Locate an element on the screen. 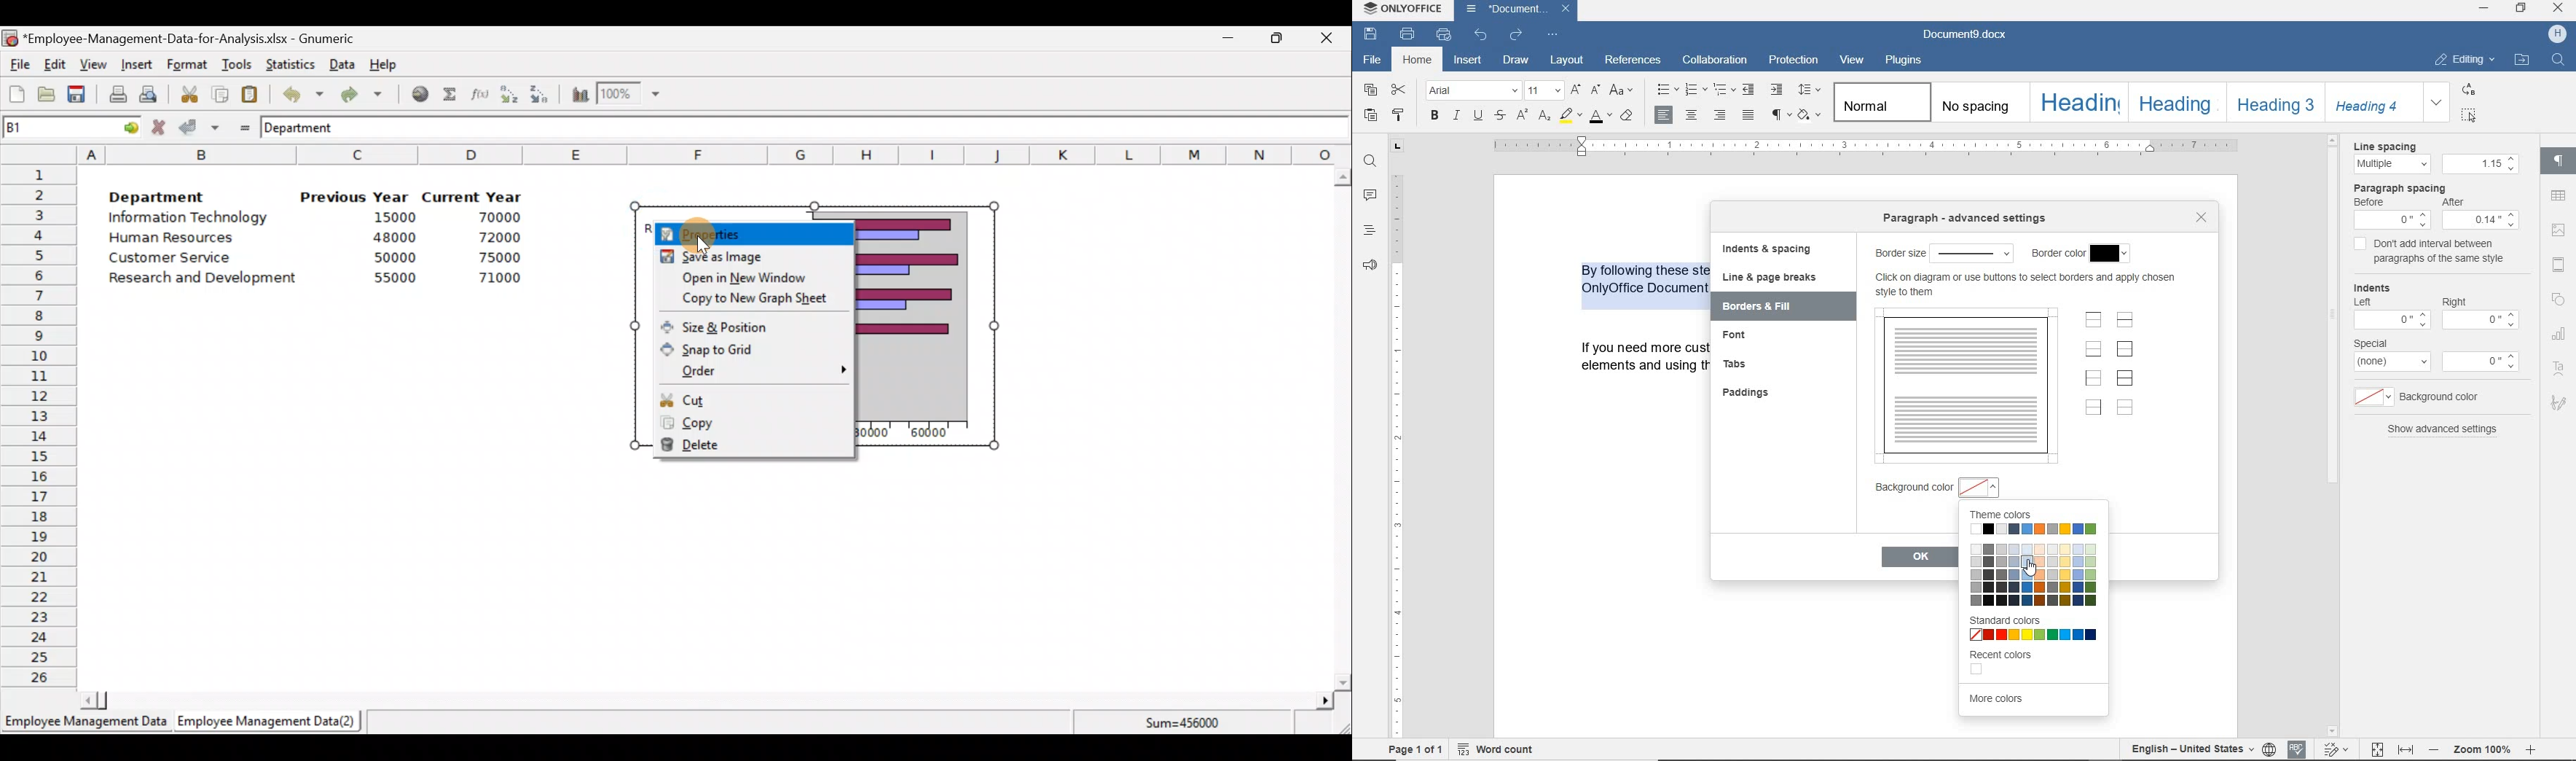  50000 is located at coordinates (399, 257).